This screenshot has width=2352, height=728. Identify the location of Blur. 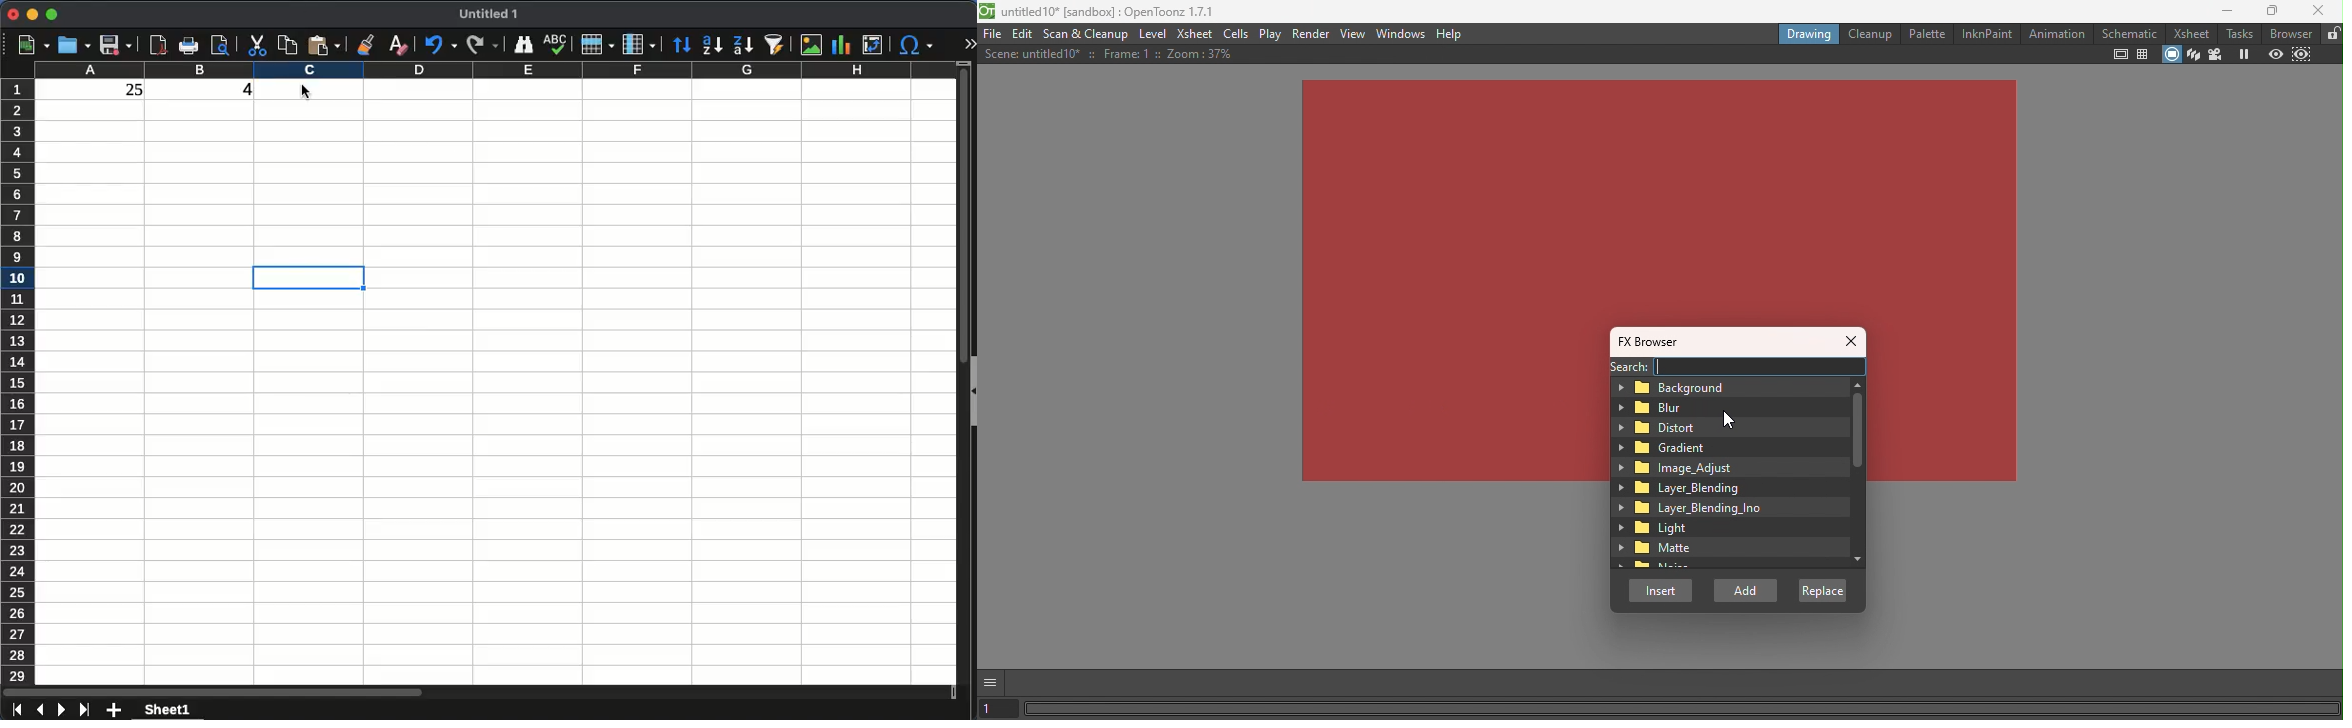
(1663, 408).